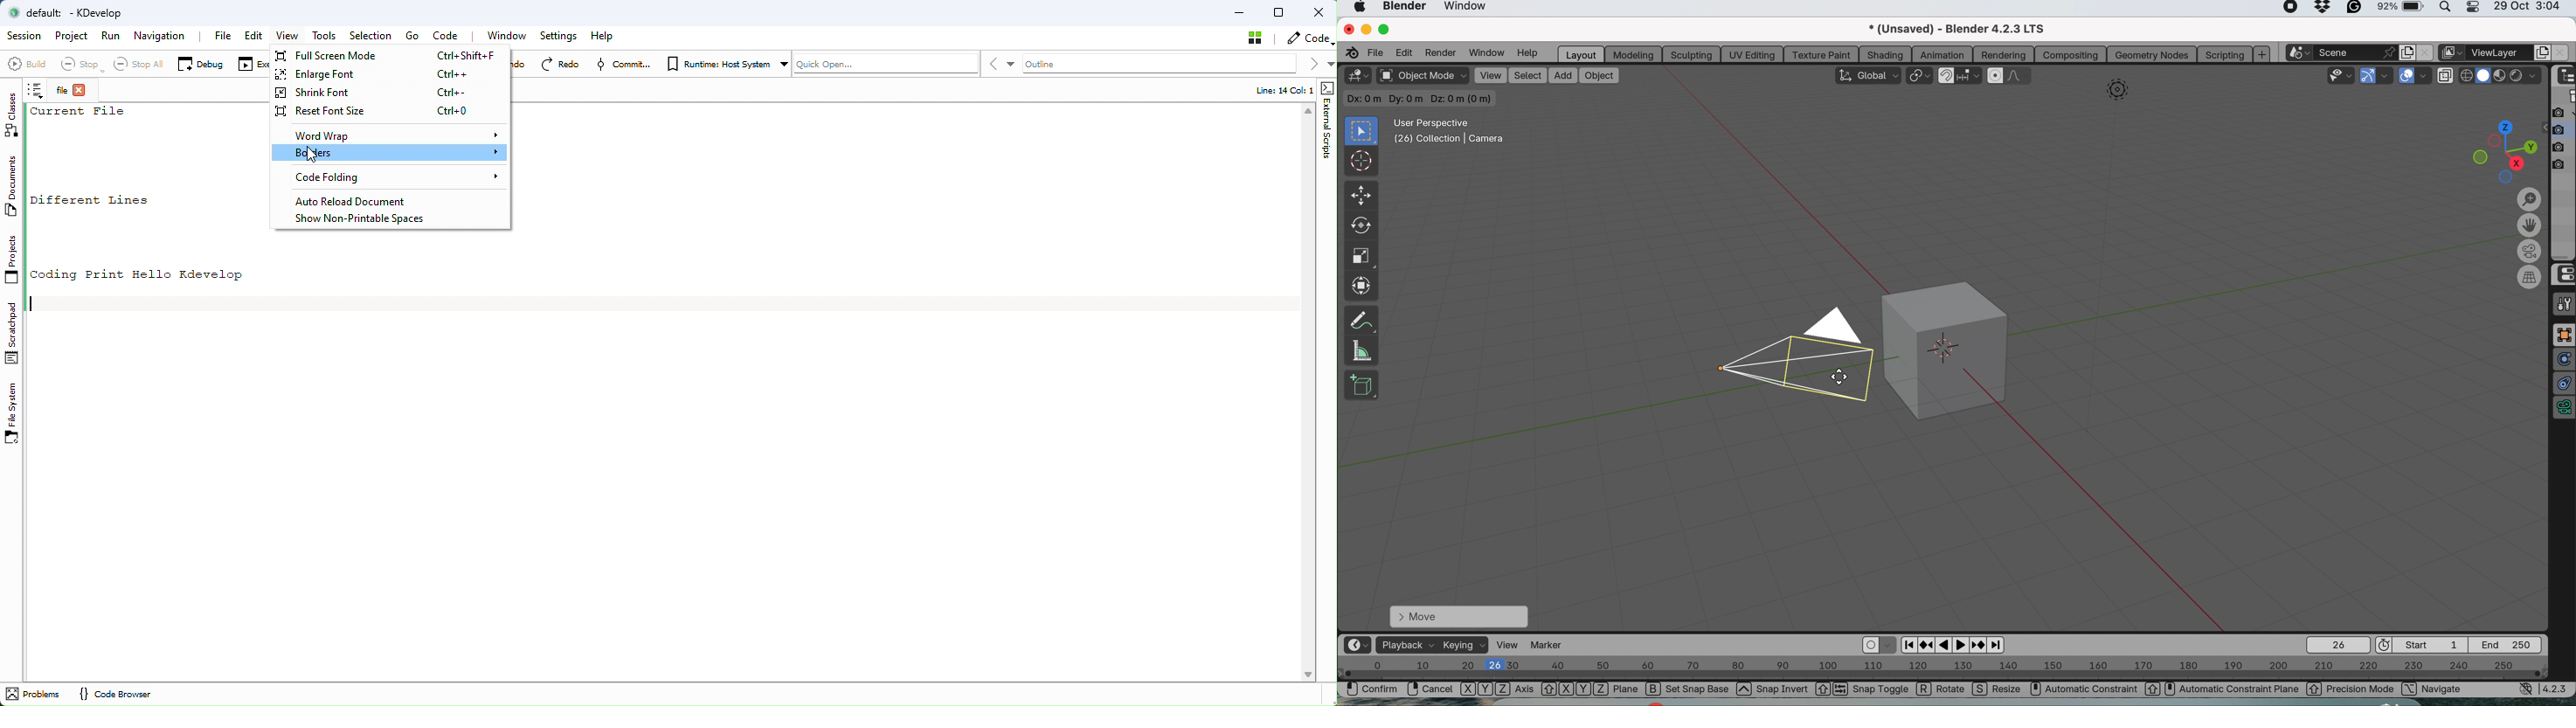 This screenshot has width=2576, height=728. What do you see at coordinates (885, 63) in the screenshot?
I see `Quick Open` at bounding box center [885, 63].